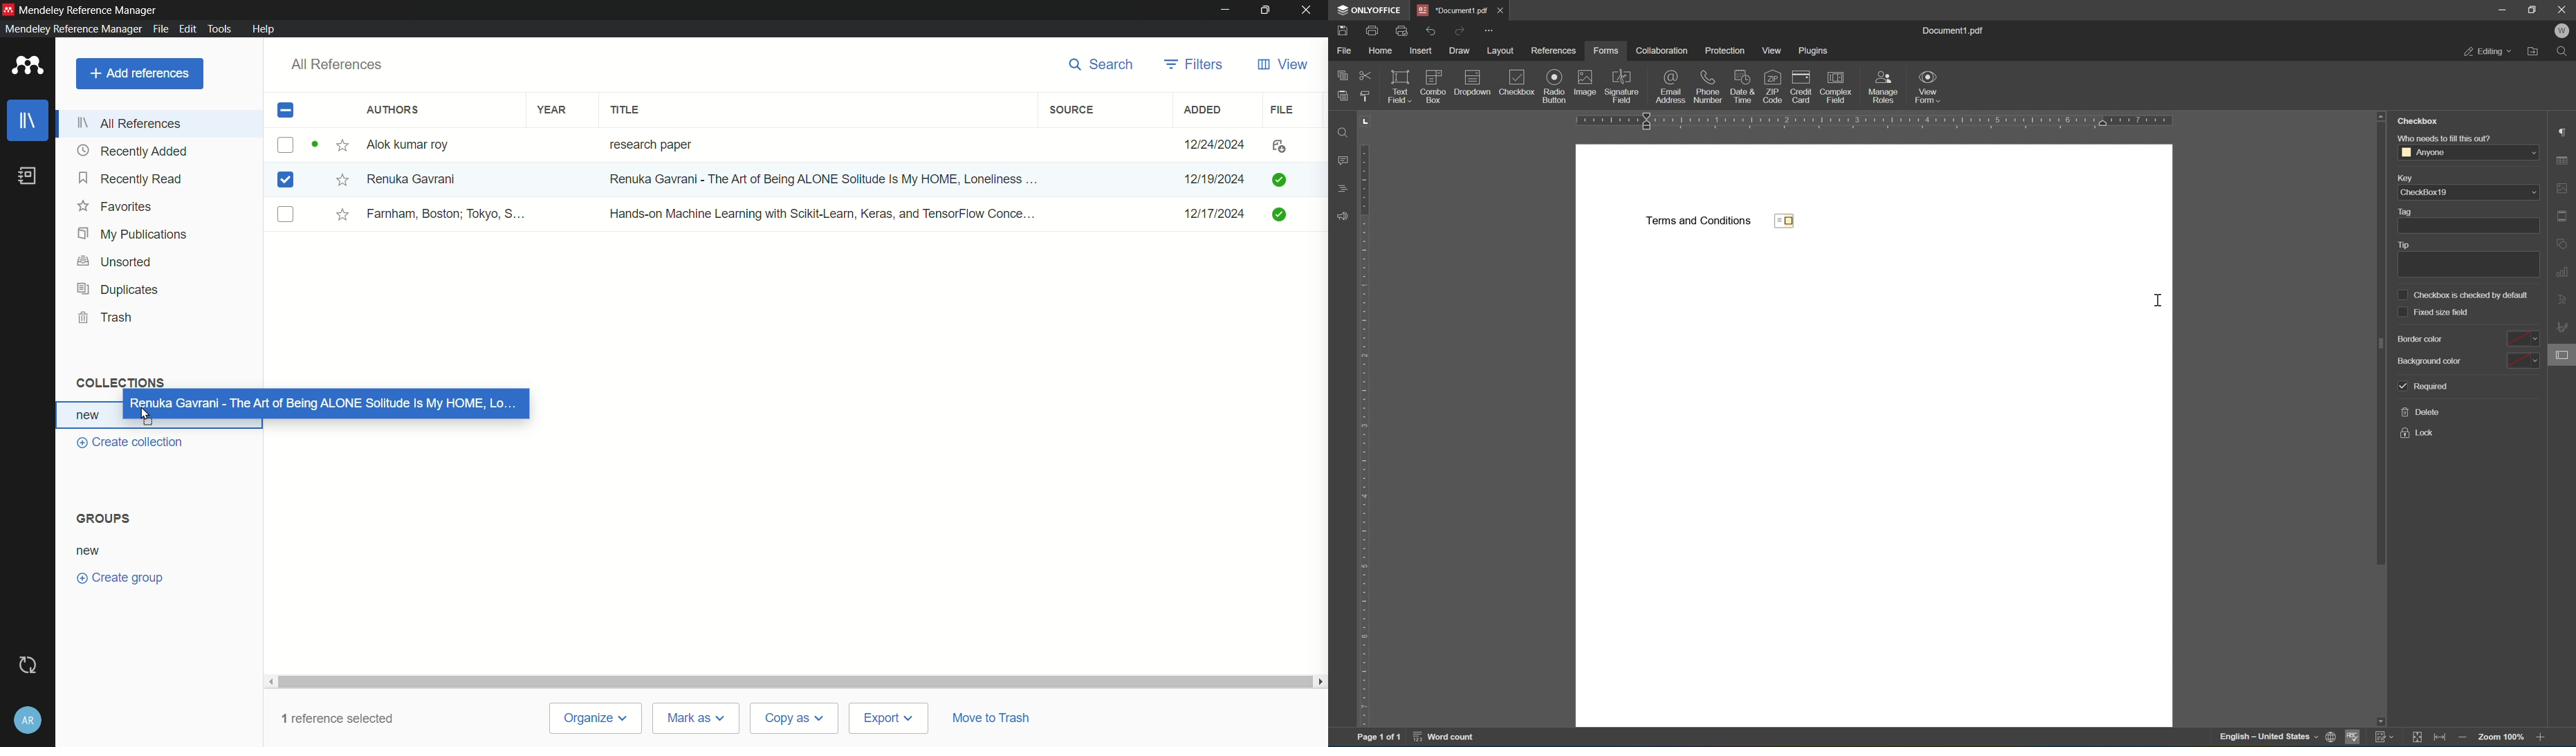  What do you see at coordinates (396, 110) in the screenshot?
I see `authors` at bounding box center [396, 110].